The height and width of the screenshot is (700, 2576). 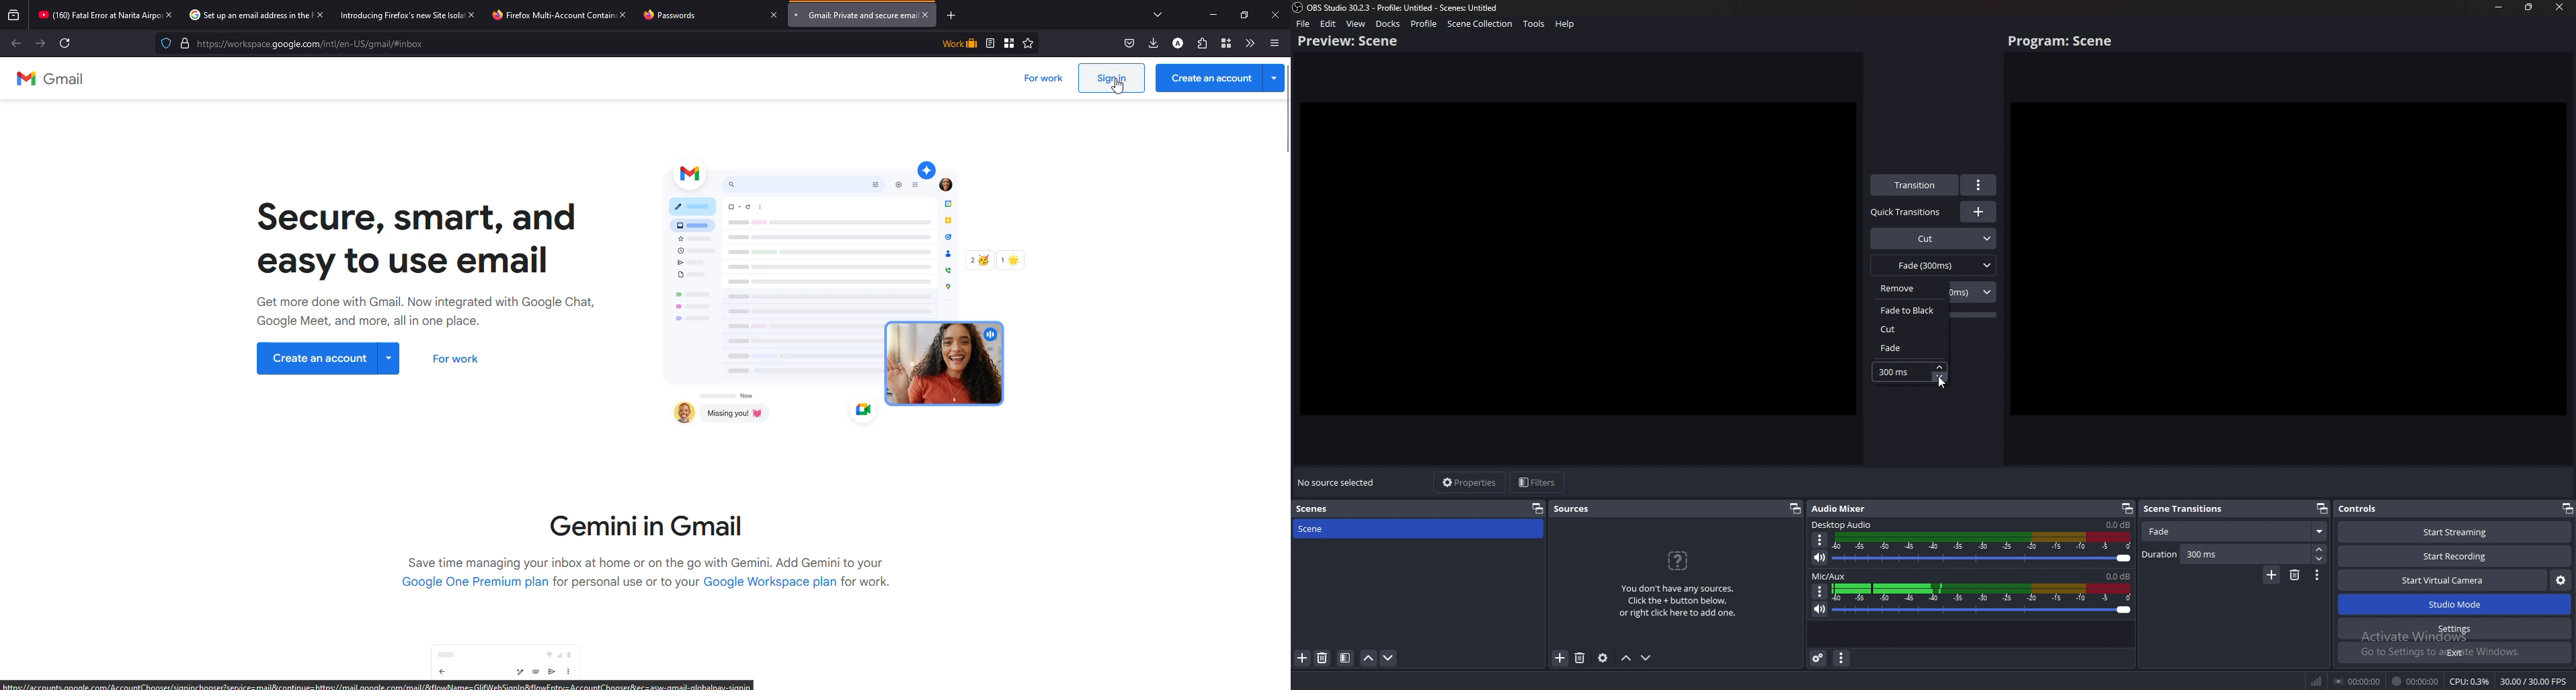 I want to click on Firefox Multi-Account, so click(x=538, y=15).